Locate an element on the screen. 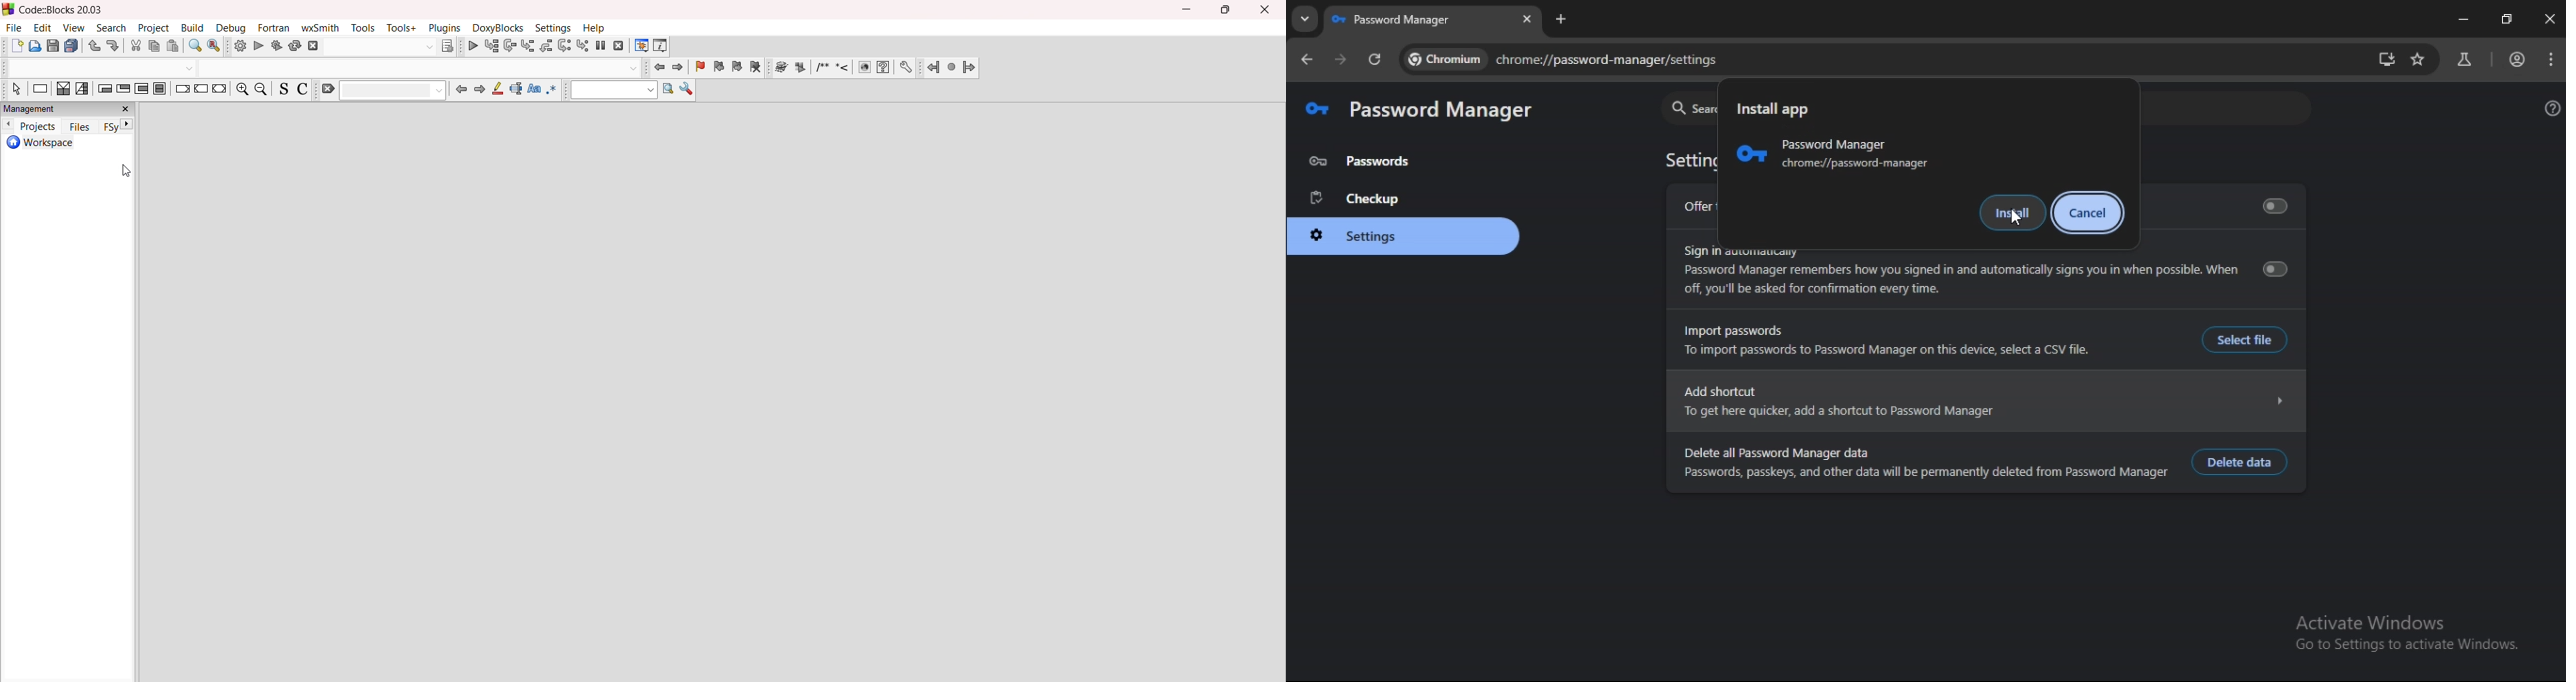  tools is located at coordinates (364, 27).